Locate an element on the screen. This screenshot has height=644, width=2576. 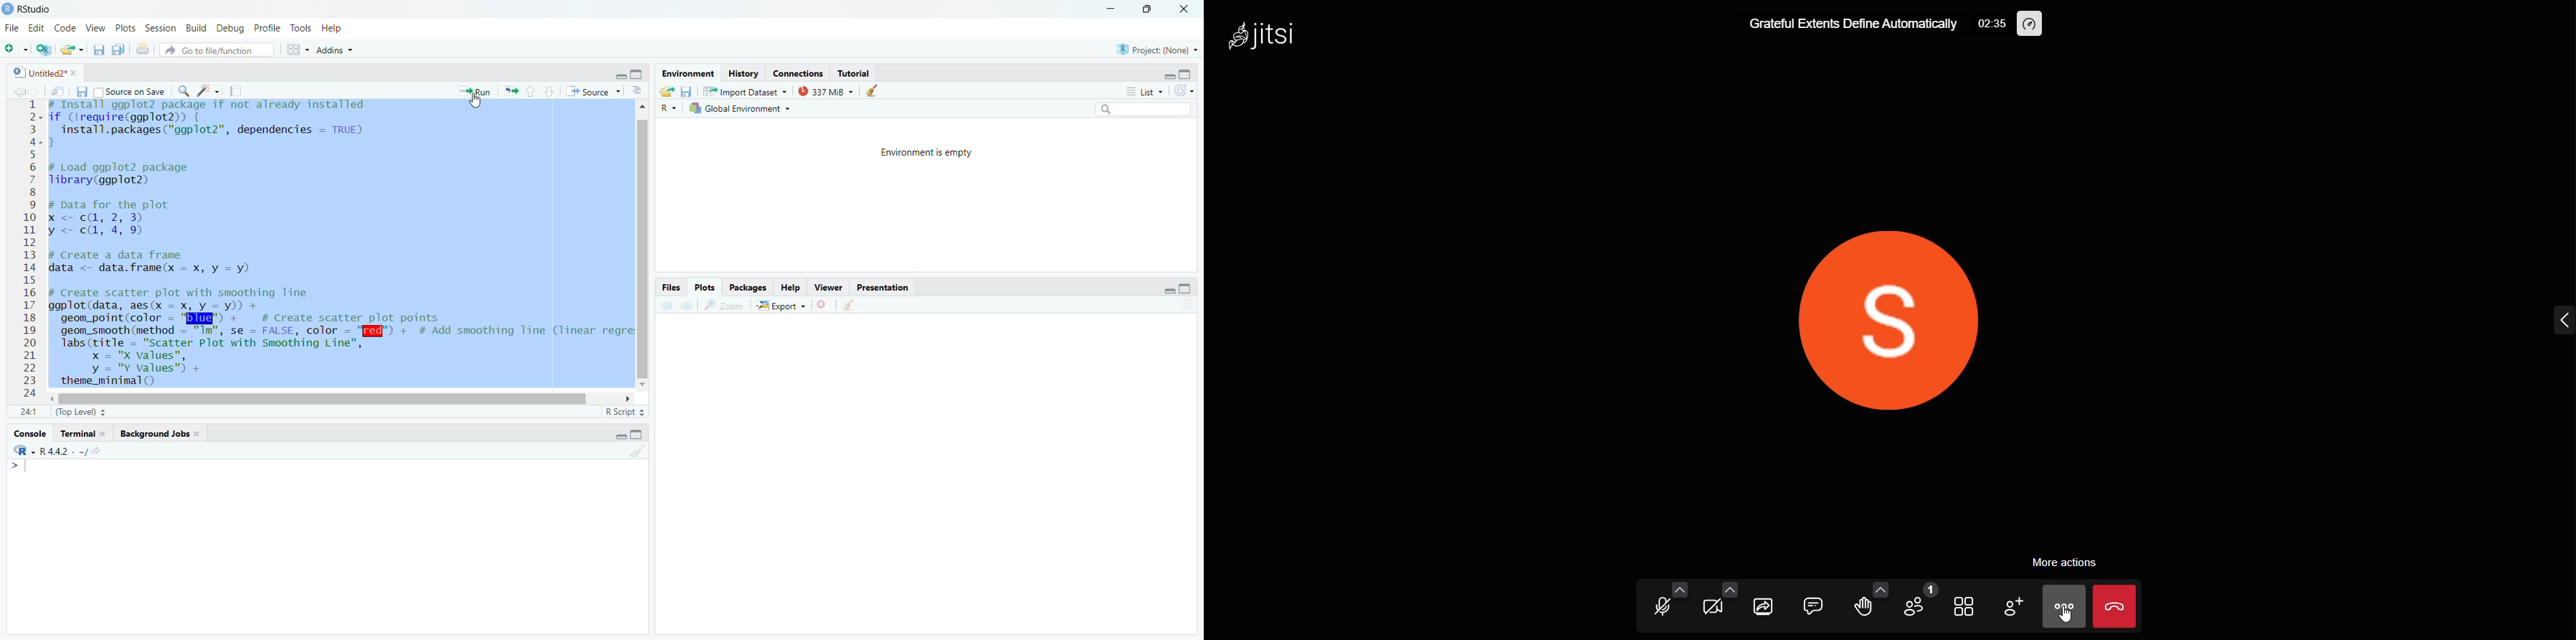
R is located at coordinates (666, 108).